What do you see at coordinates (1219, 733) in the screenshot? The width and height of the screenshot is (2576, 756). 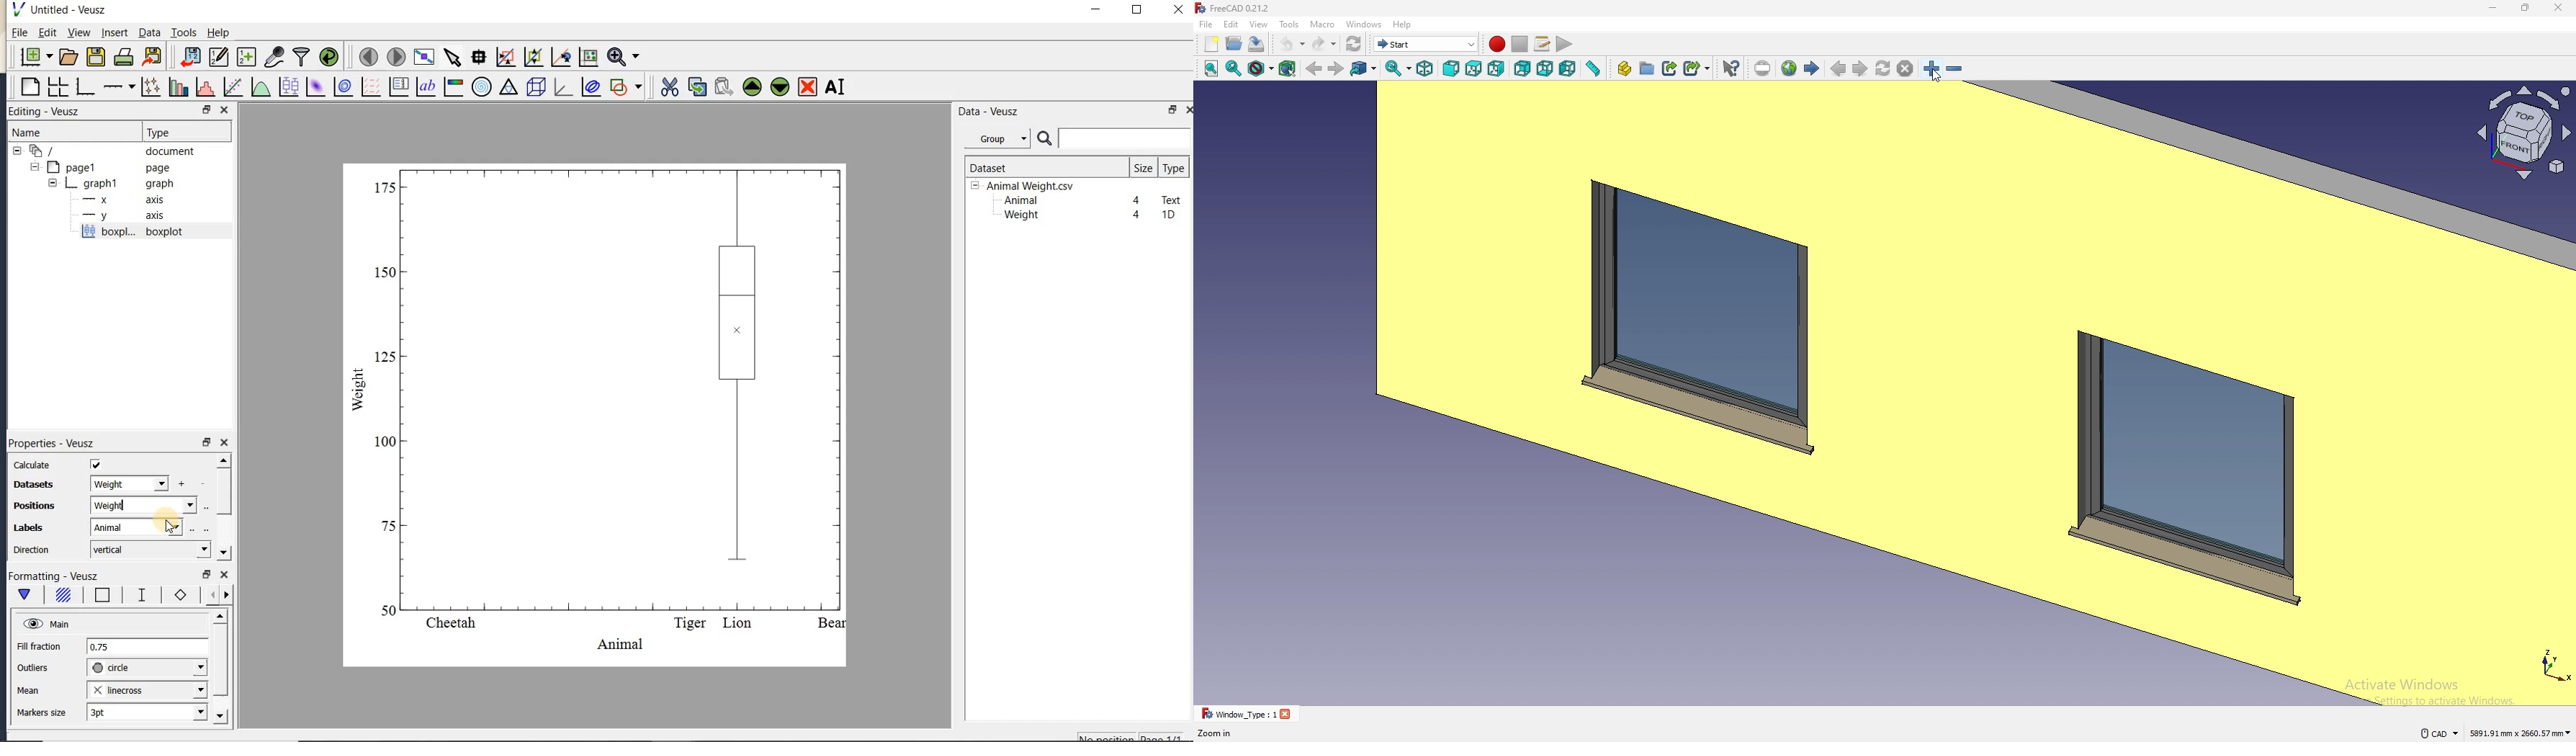 I see `description` at bounding box center [1219, 733].